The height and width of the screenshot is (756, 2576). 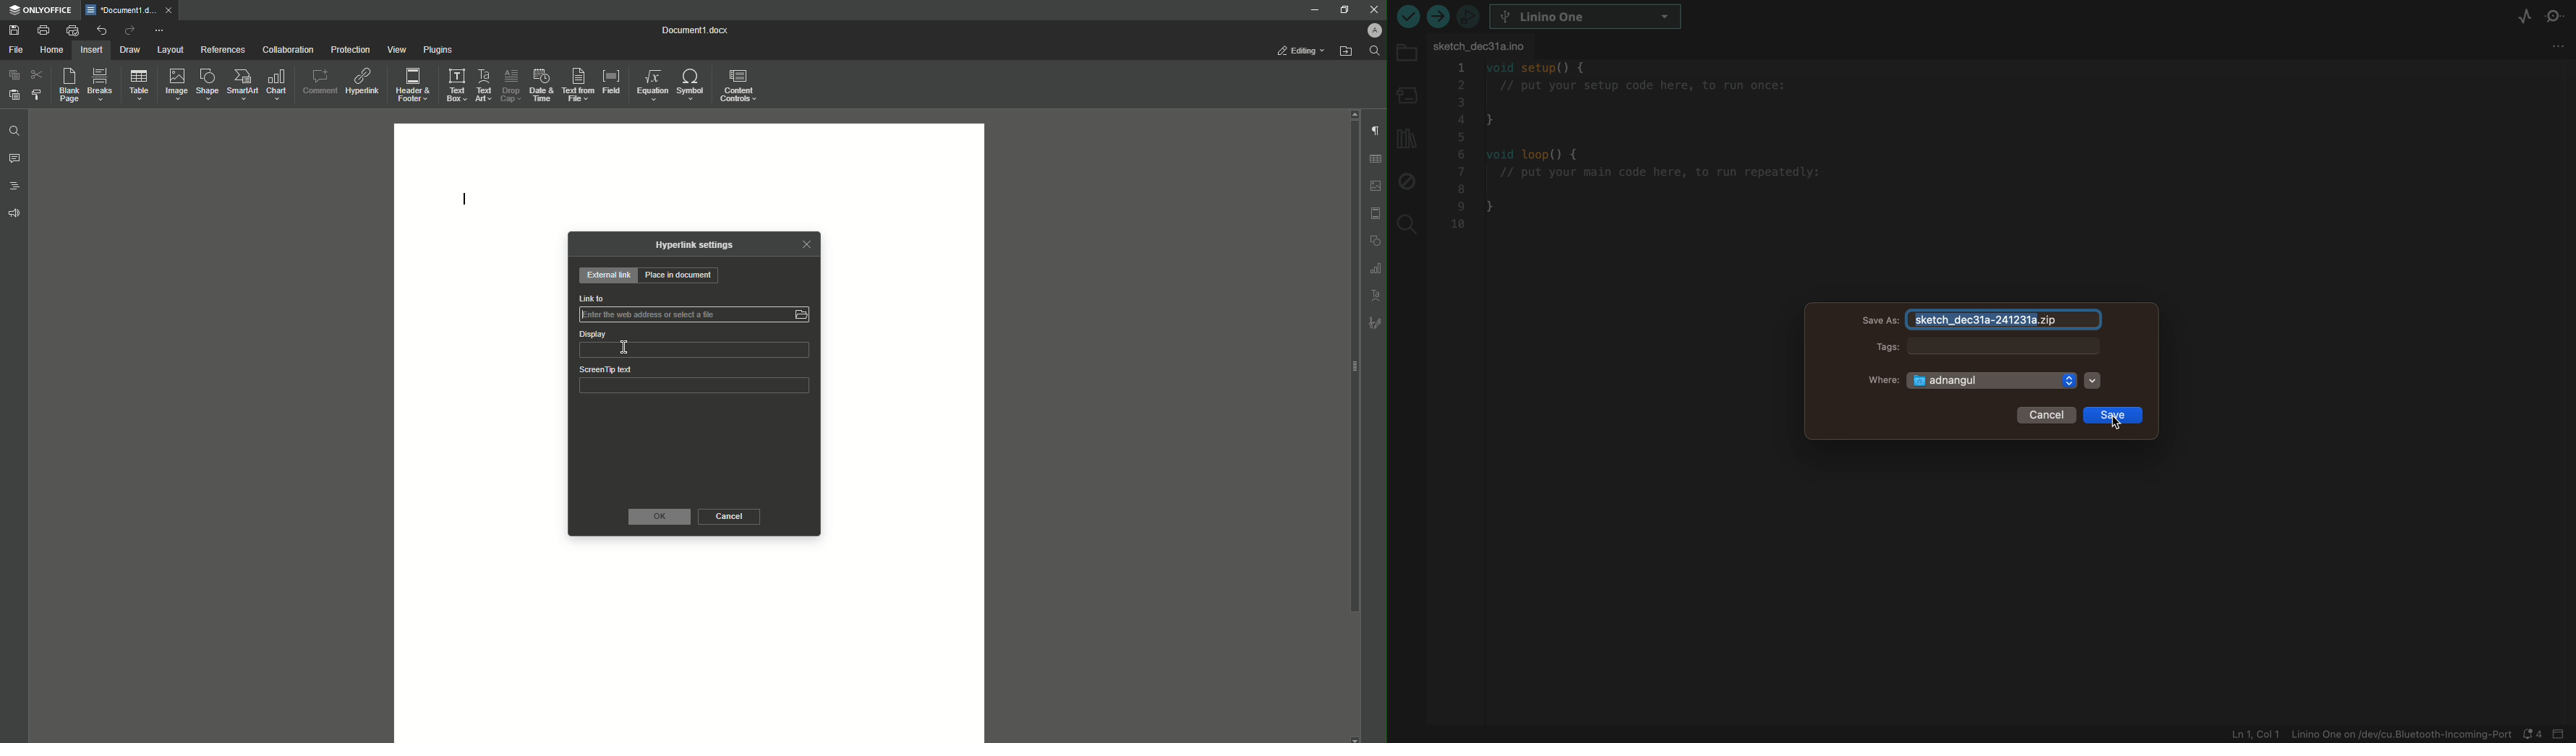 I want to click on Collaboration, so click(x=288, y=49).